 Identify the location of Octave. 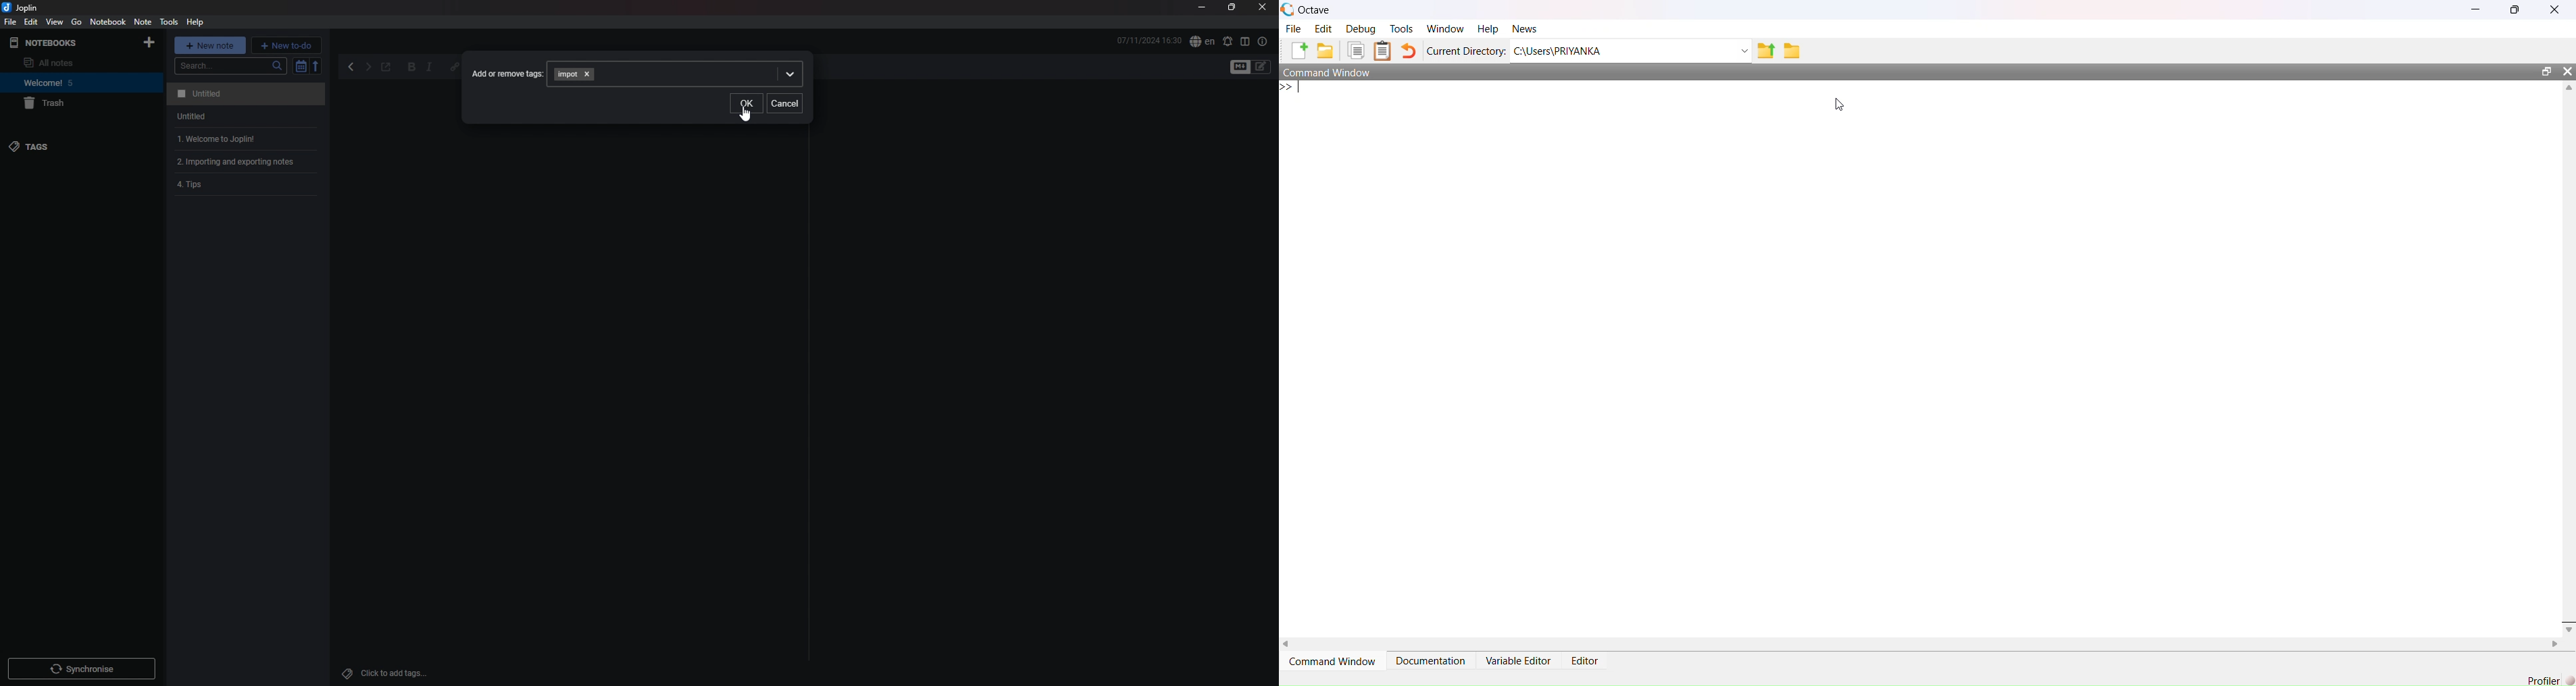
(1310, 9).